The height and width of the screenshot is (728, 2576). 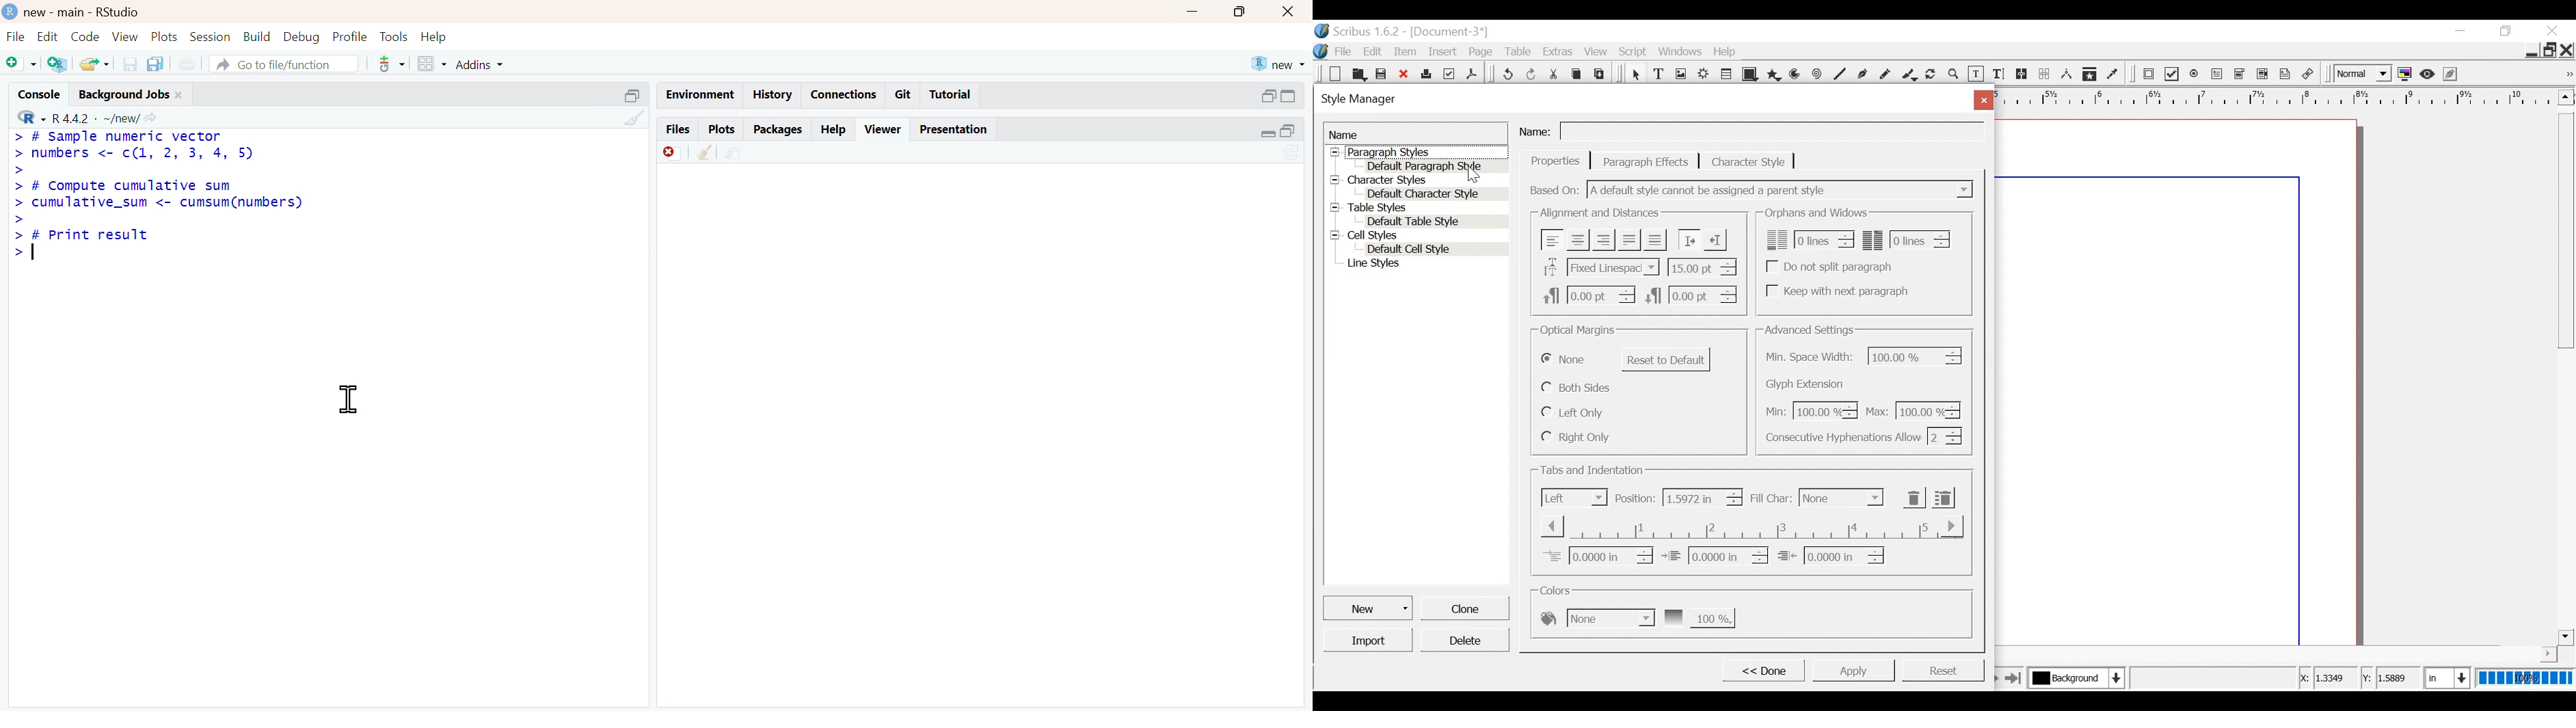 I want to click on Align Center, so click(x=1578, y=240).